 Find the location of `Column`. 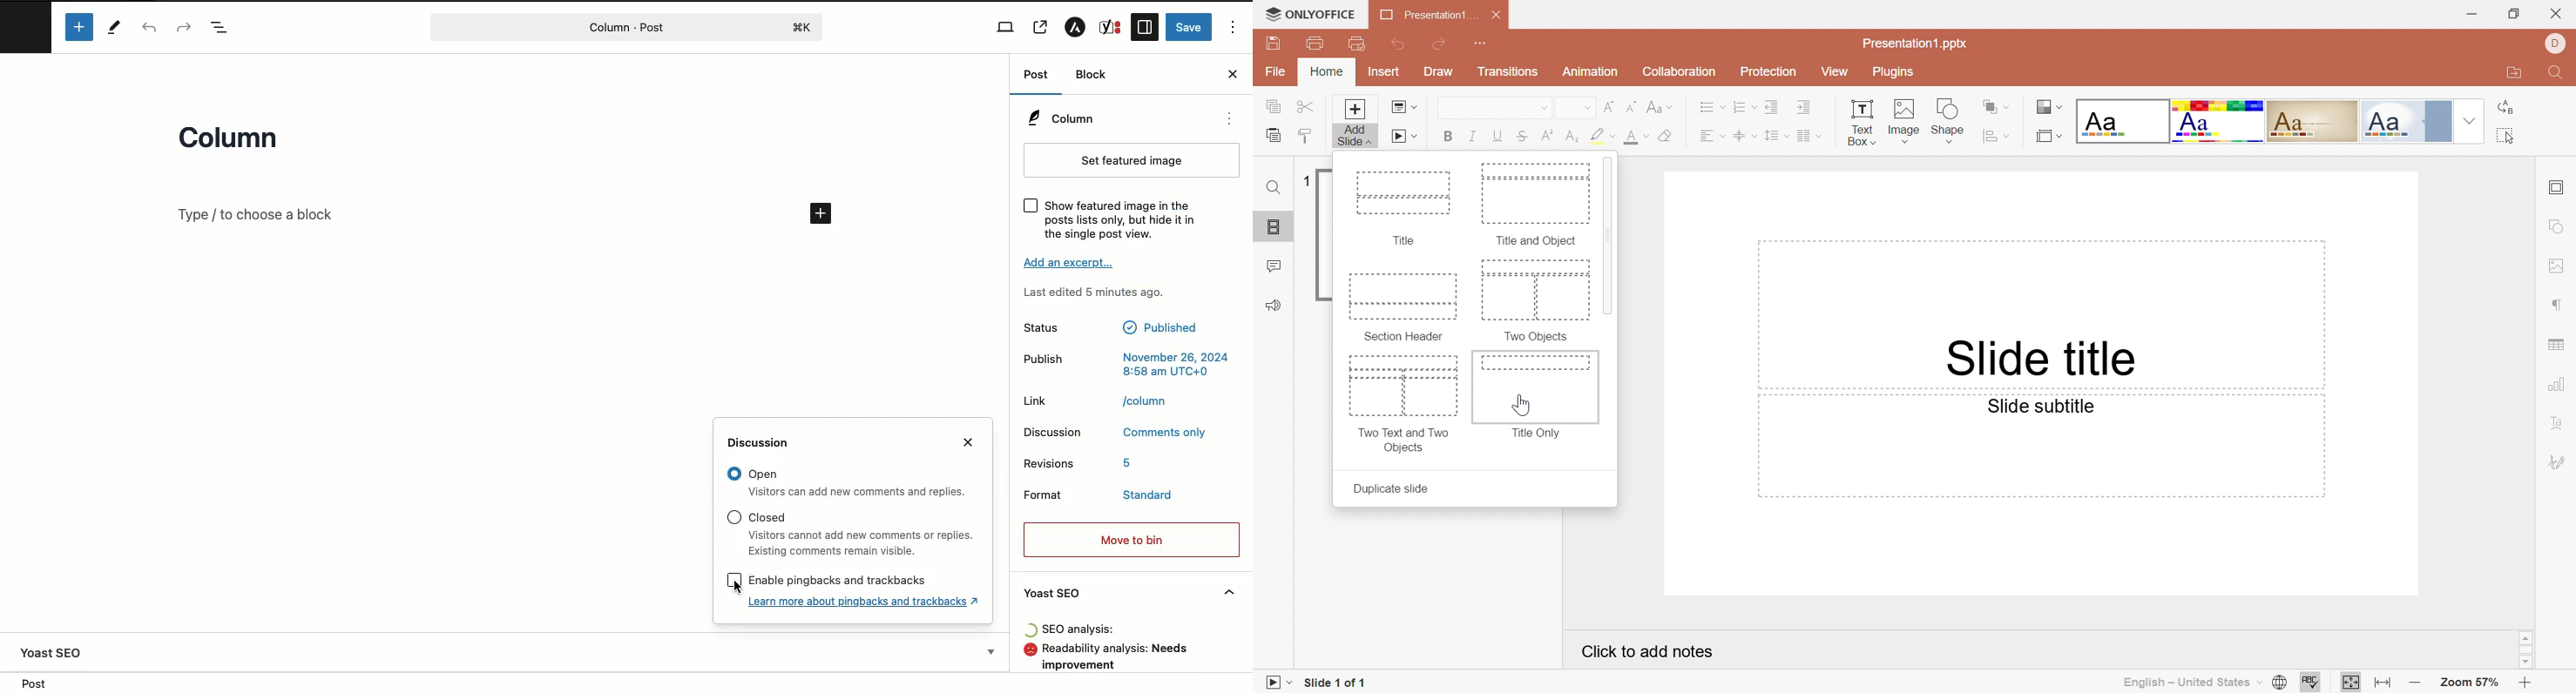

Column is located at coordinates (1061, 117).